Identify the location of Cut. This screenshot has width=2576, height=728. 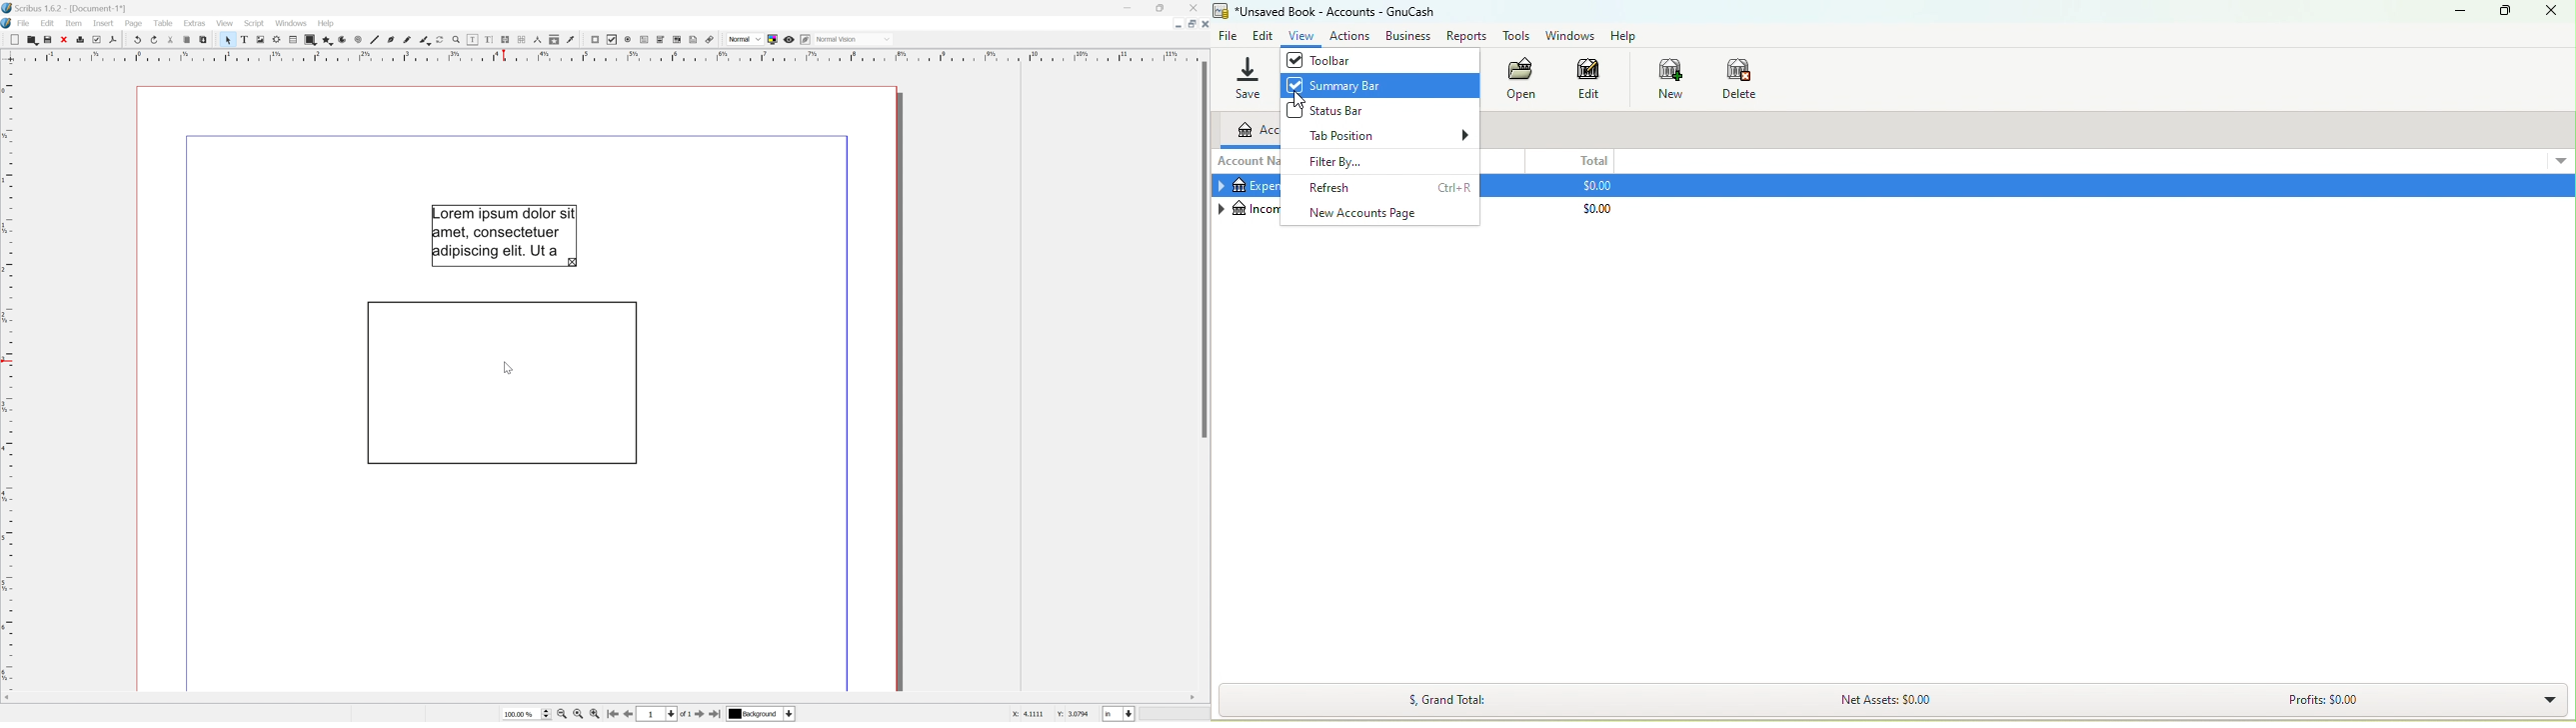
(170, 38).